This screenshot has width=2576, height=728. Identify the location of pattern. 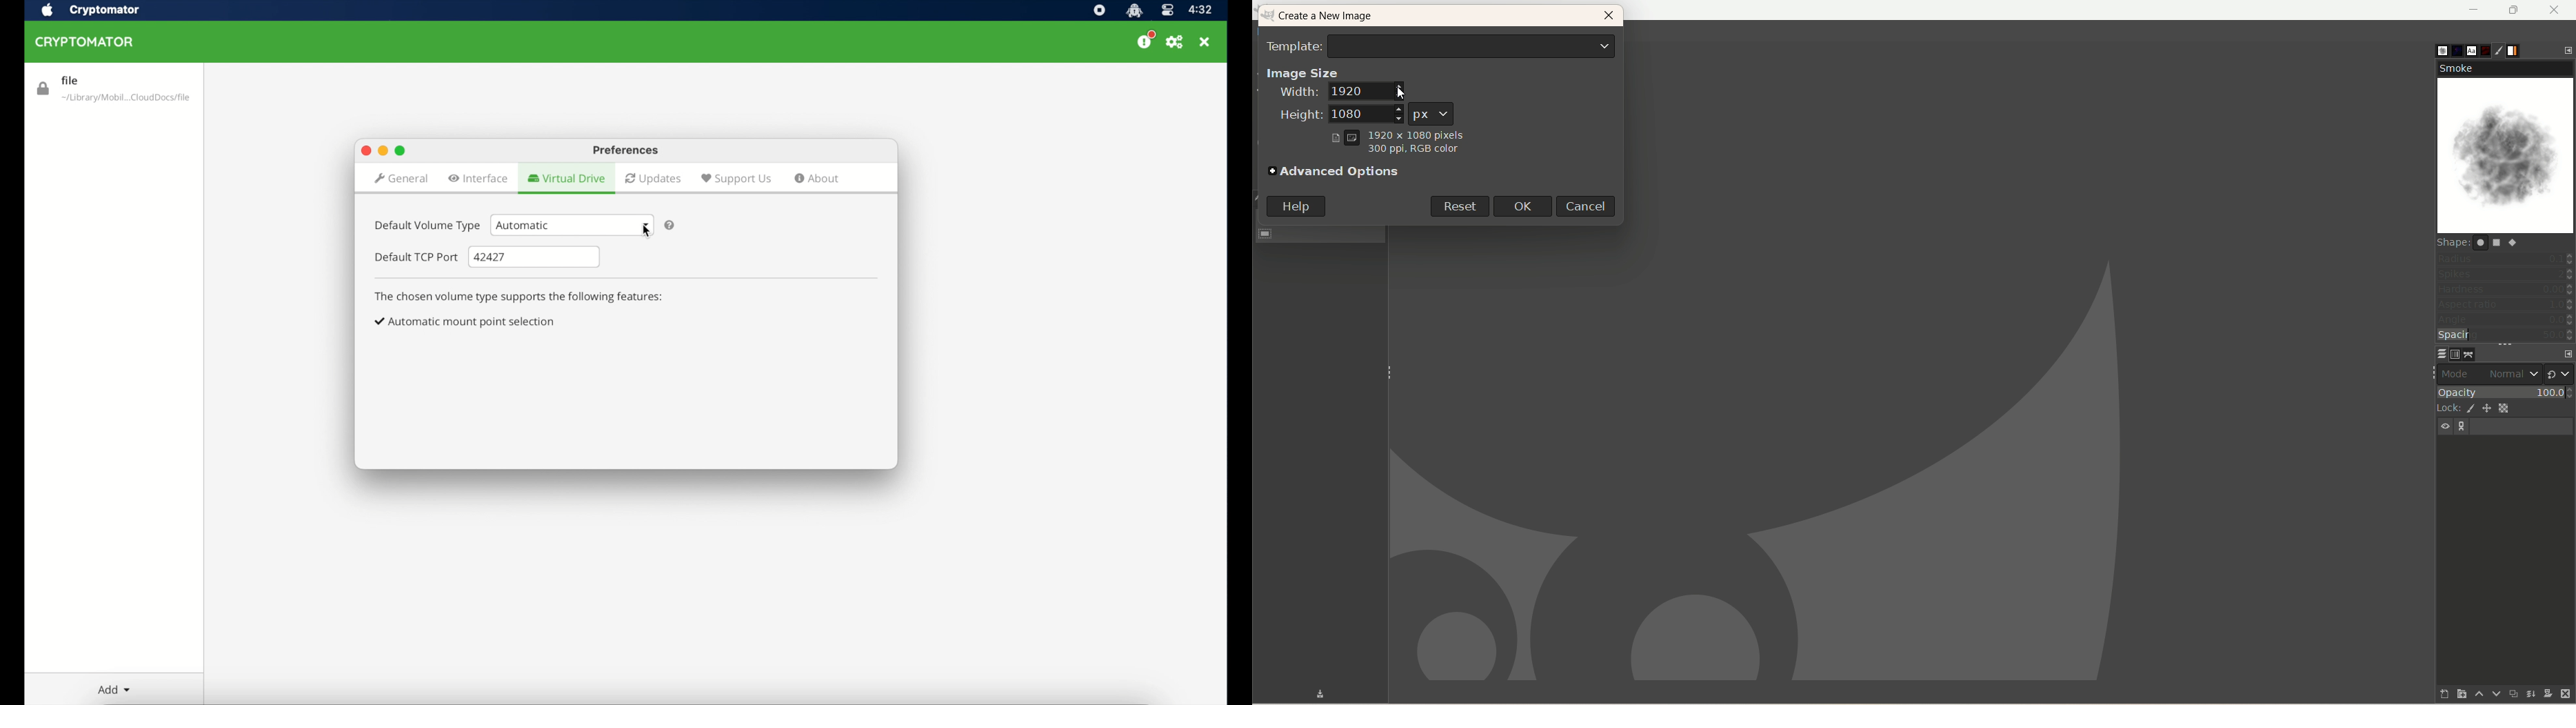
(2451, 50).